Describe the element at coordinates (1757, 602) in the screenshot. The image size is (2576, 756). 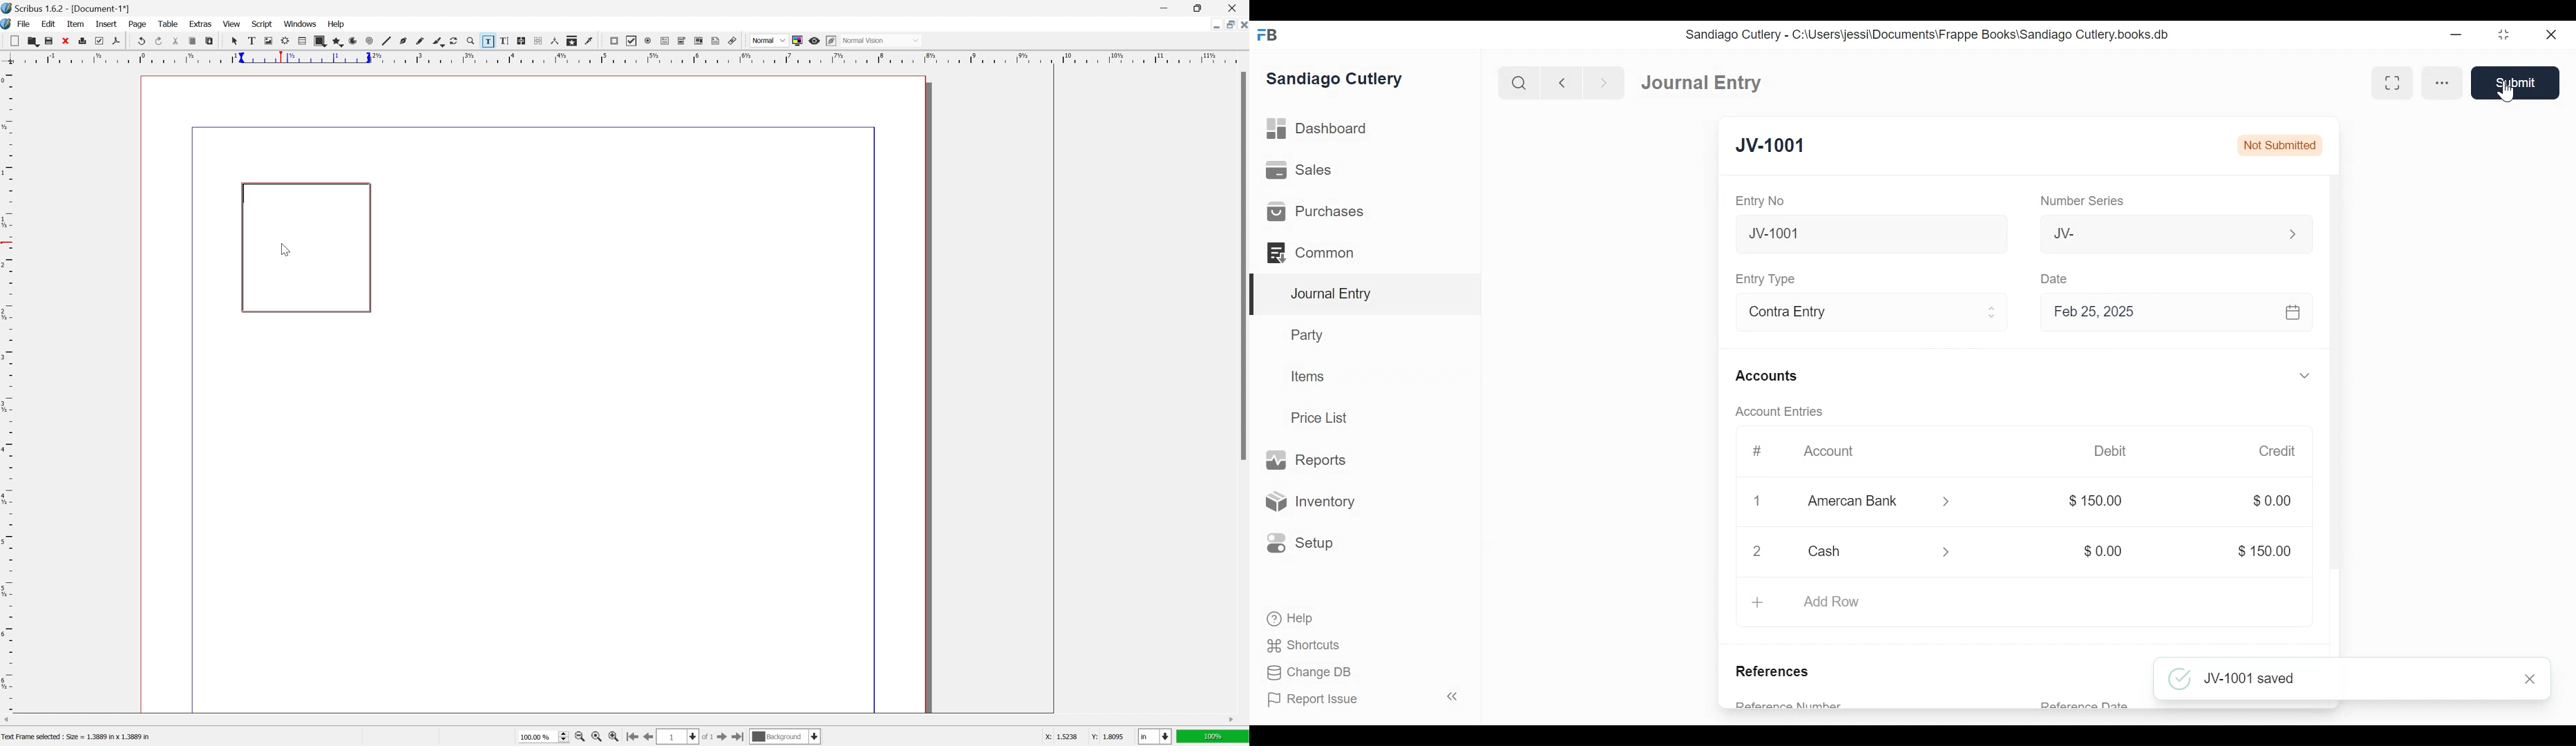
I see `+` at that location.